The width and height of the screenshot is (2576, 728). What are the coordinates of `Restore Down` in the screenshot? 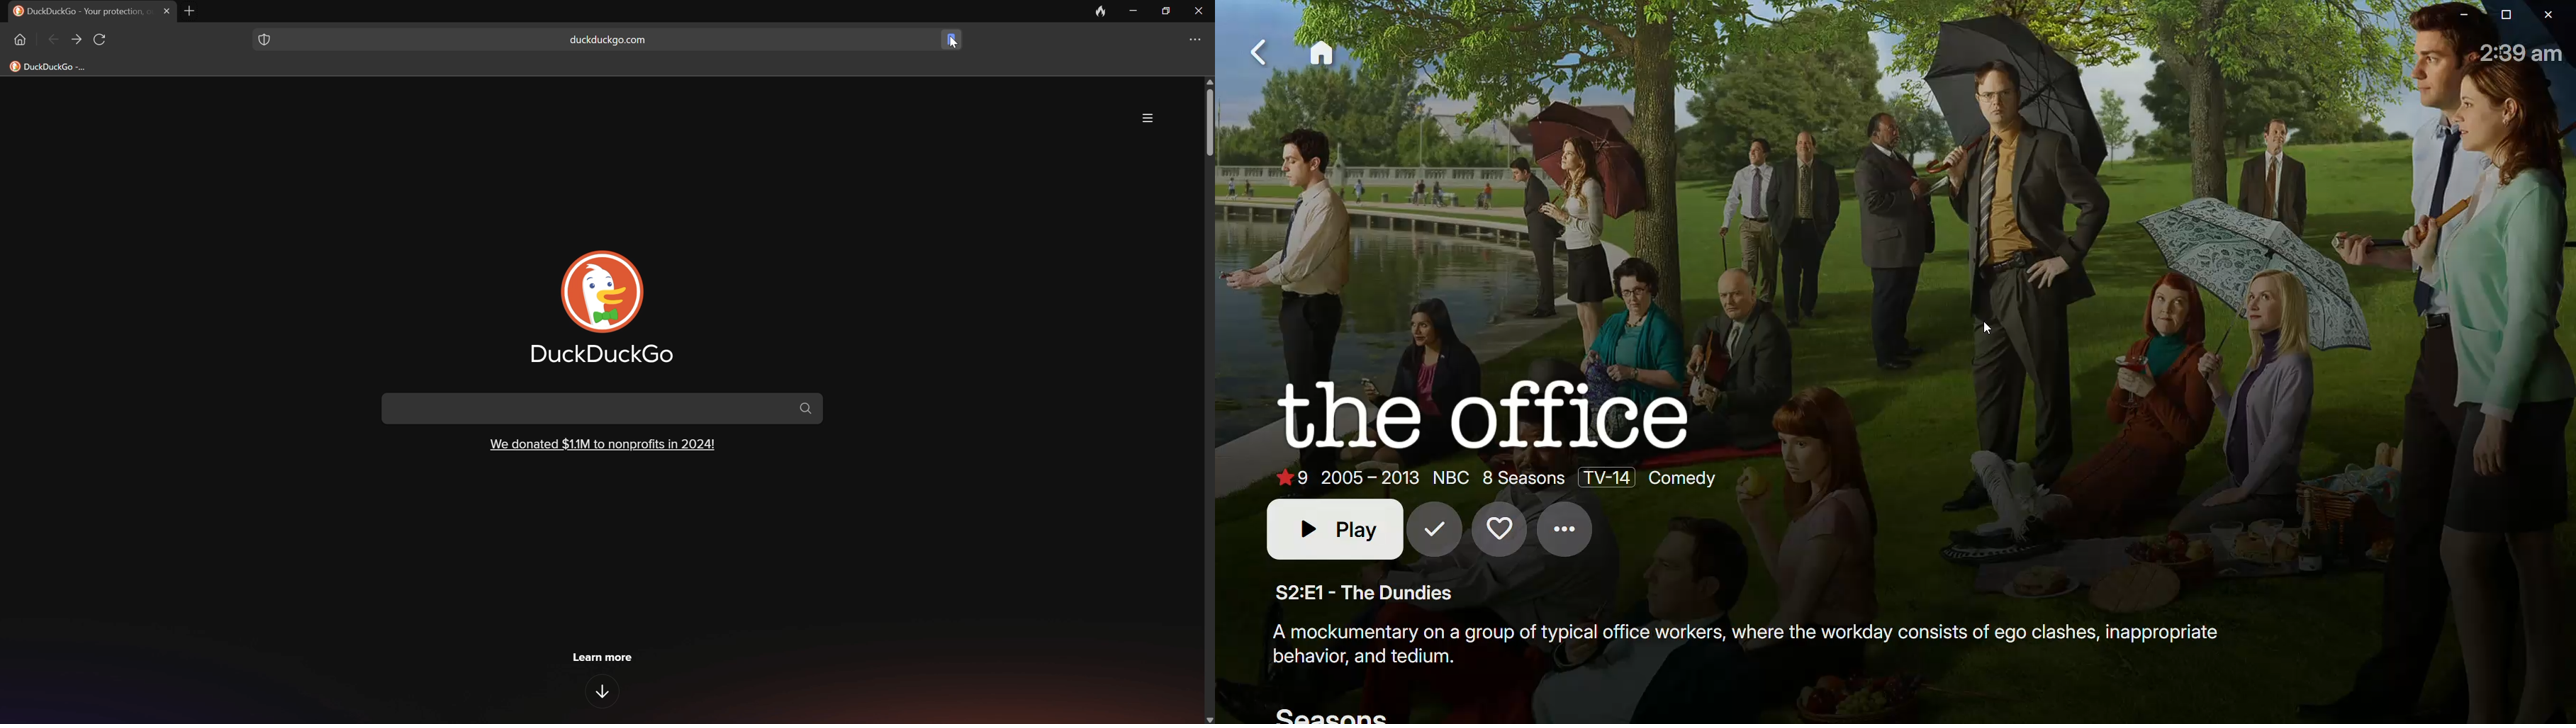 It's located at (1167, 9).